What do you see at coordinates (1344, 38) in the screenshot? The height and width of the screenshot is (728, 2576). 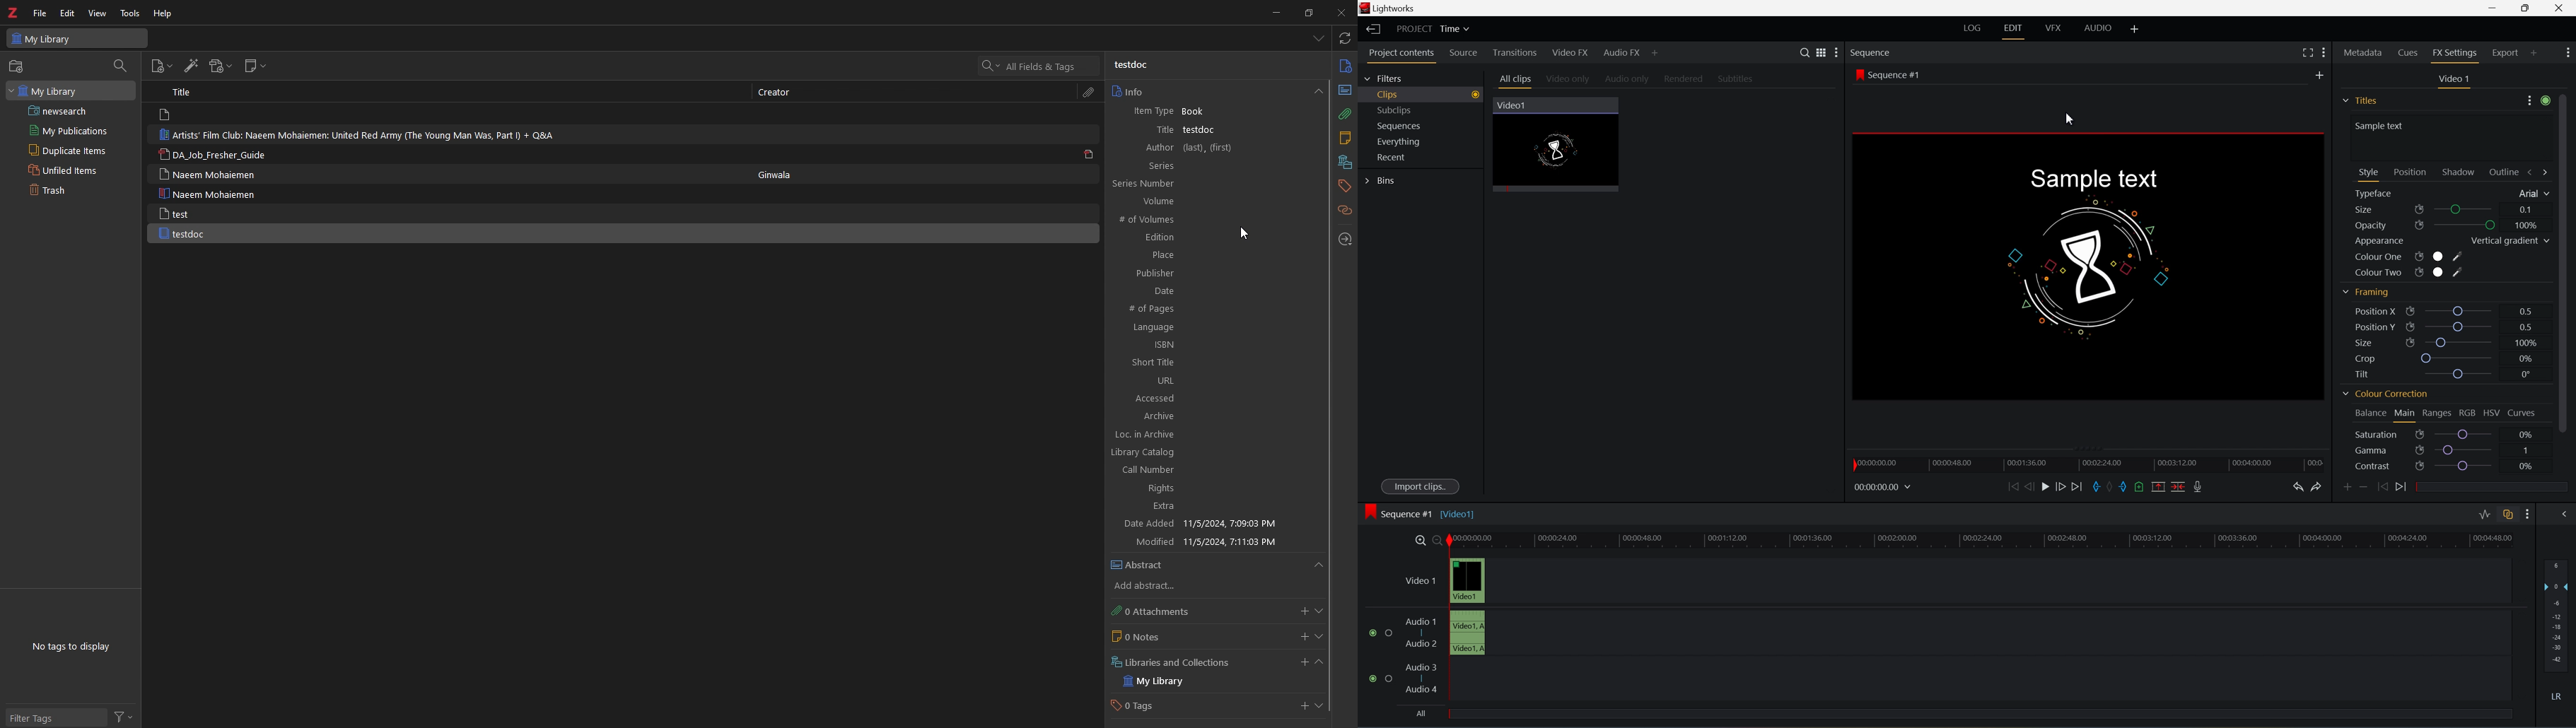 I see `sync with zotero.org` at bounding box center [1344, 38].